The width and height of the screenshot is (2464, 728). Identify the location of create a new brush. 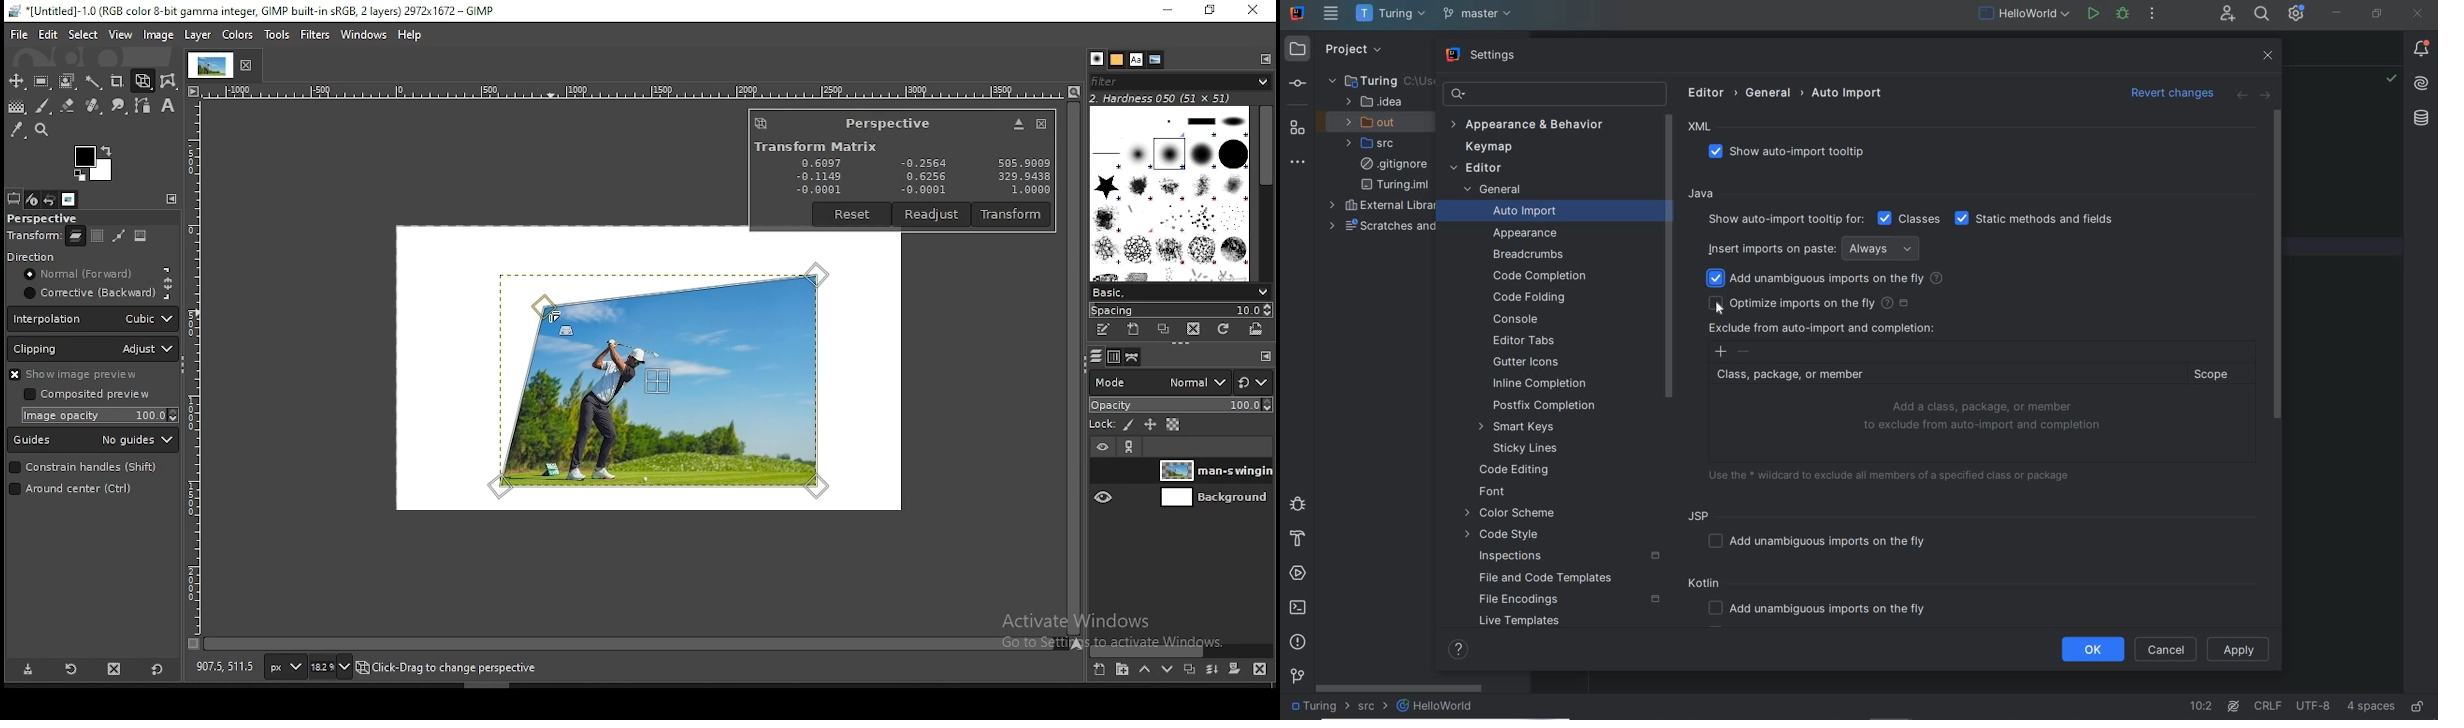
(1132, 330).